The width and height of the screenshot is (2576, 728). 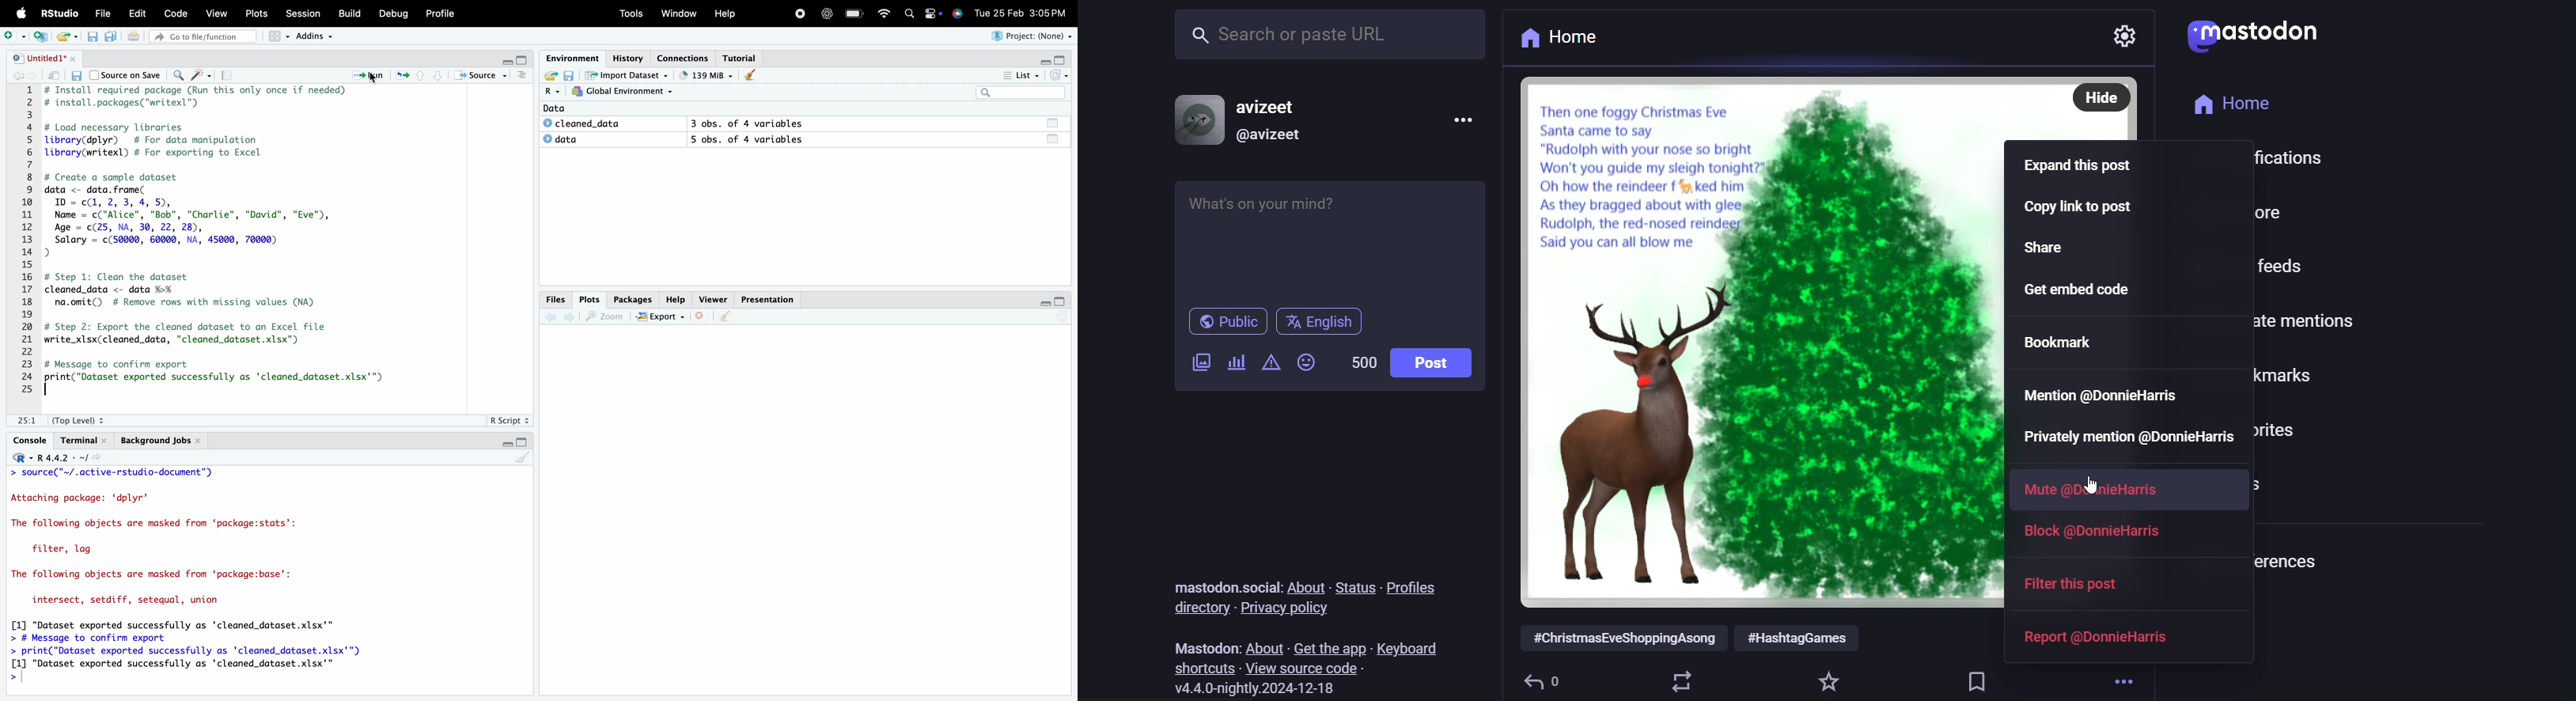 What do you see at coordinates (2127, 676) in the screenshot?
I see `more` at bounding box center [2127, 676].